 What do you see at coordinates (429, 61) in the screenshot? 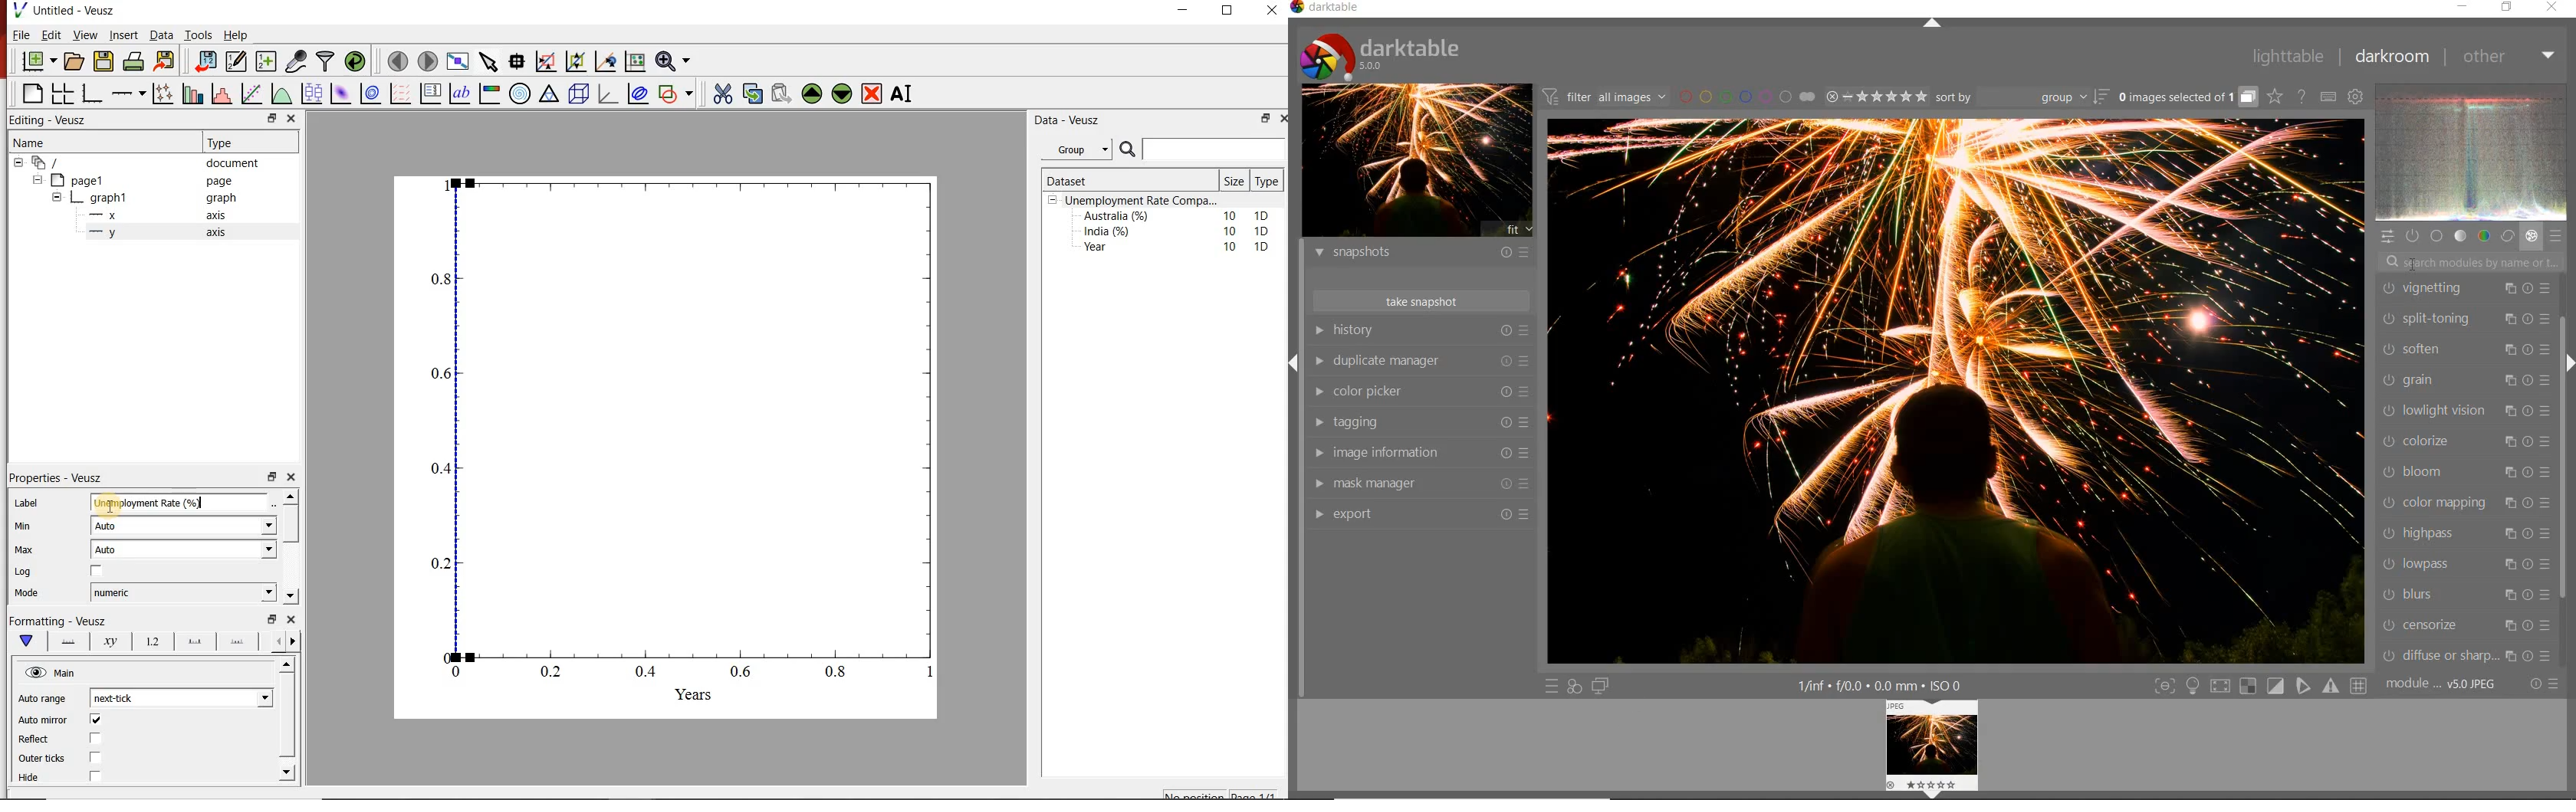
I see `move to next page` at bounding box center [429, 61].